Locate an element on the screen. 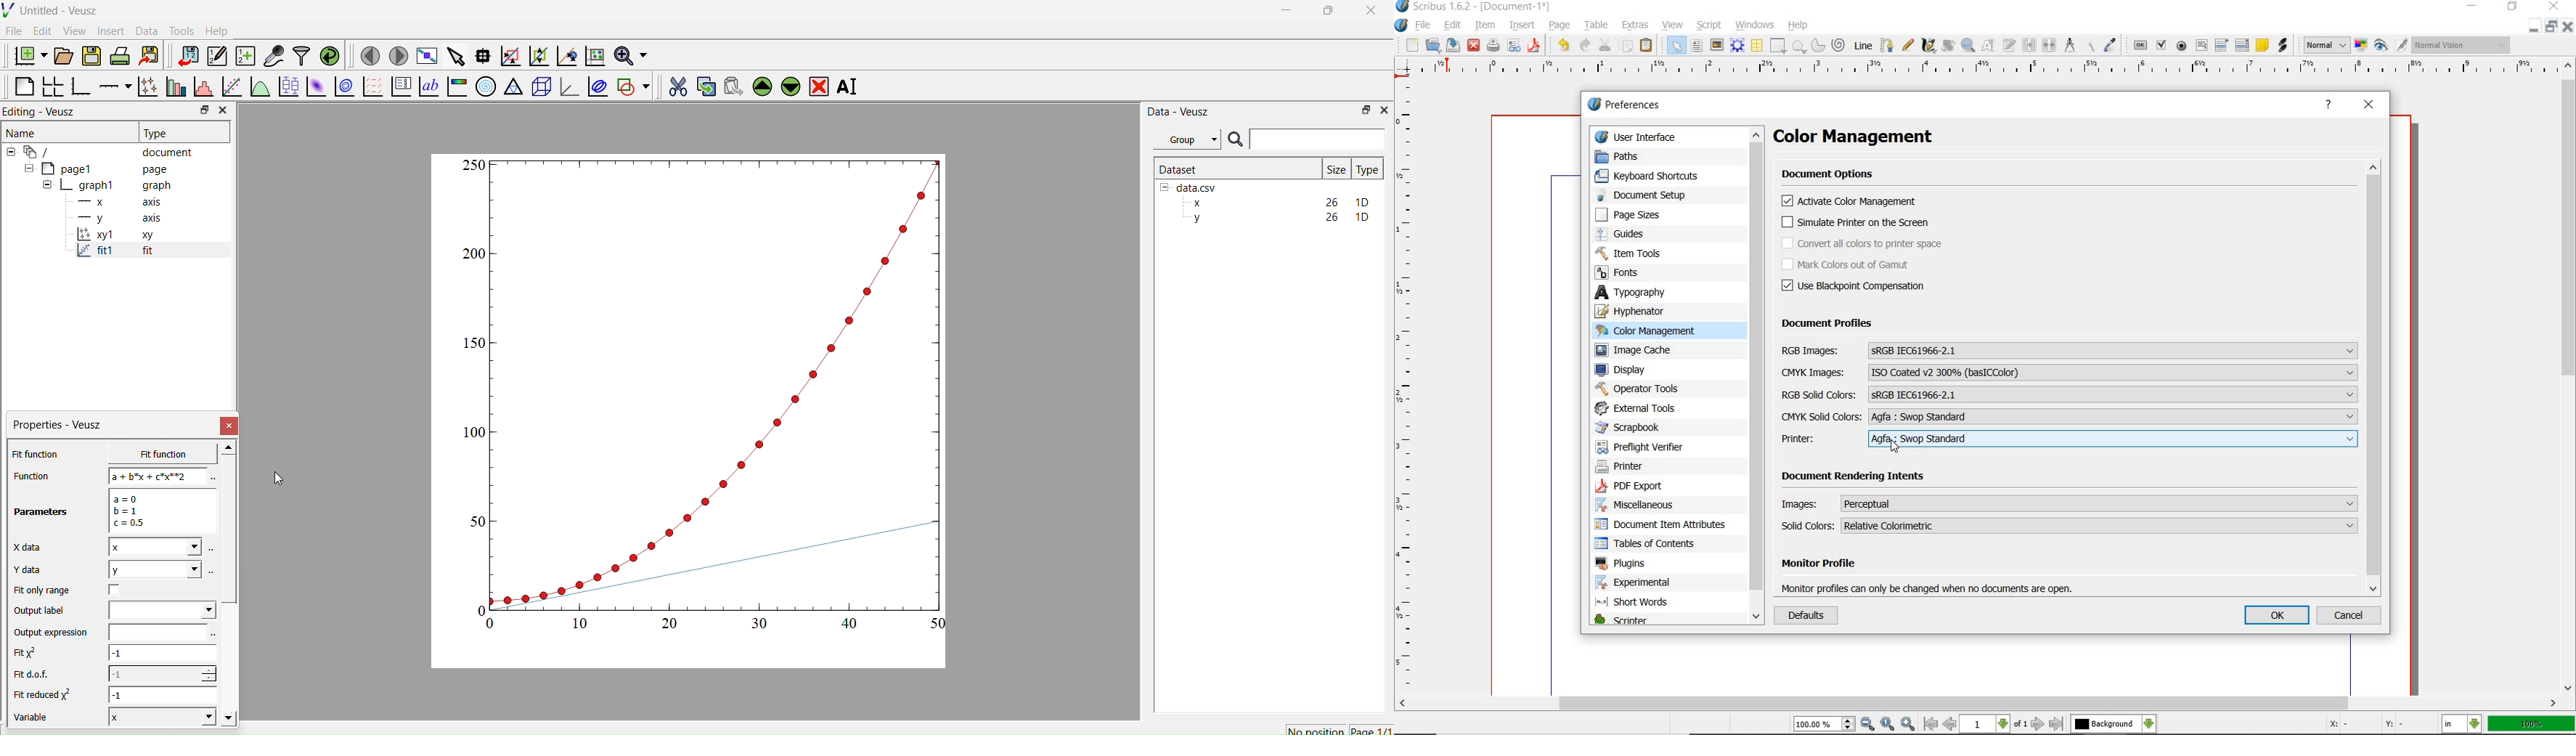 The height and width of the screenshot is (756, 2576). toggle color management is located at coordinates (2361, 44).